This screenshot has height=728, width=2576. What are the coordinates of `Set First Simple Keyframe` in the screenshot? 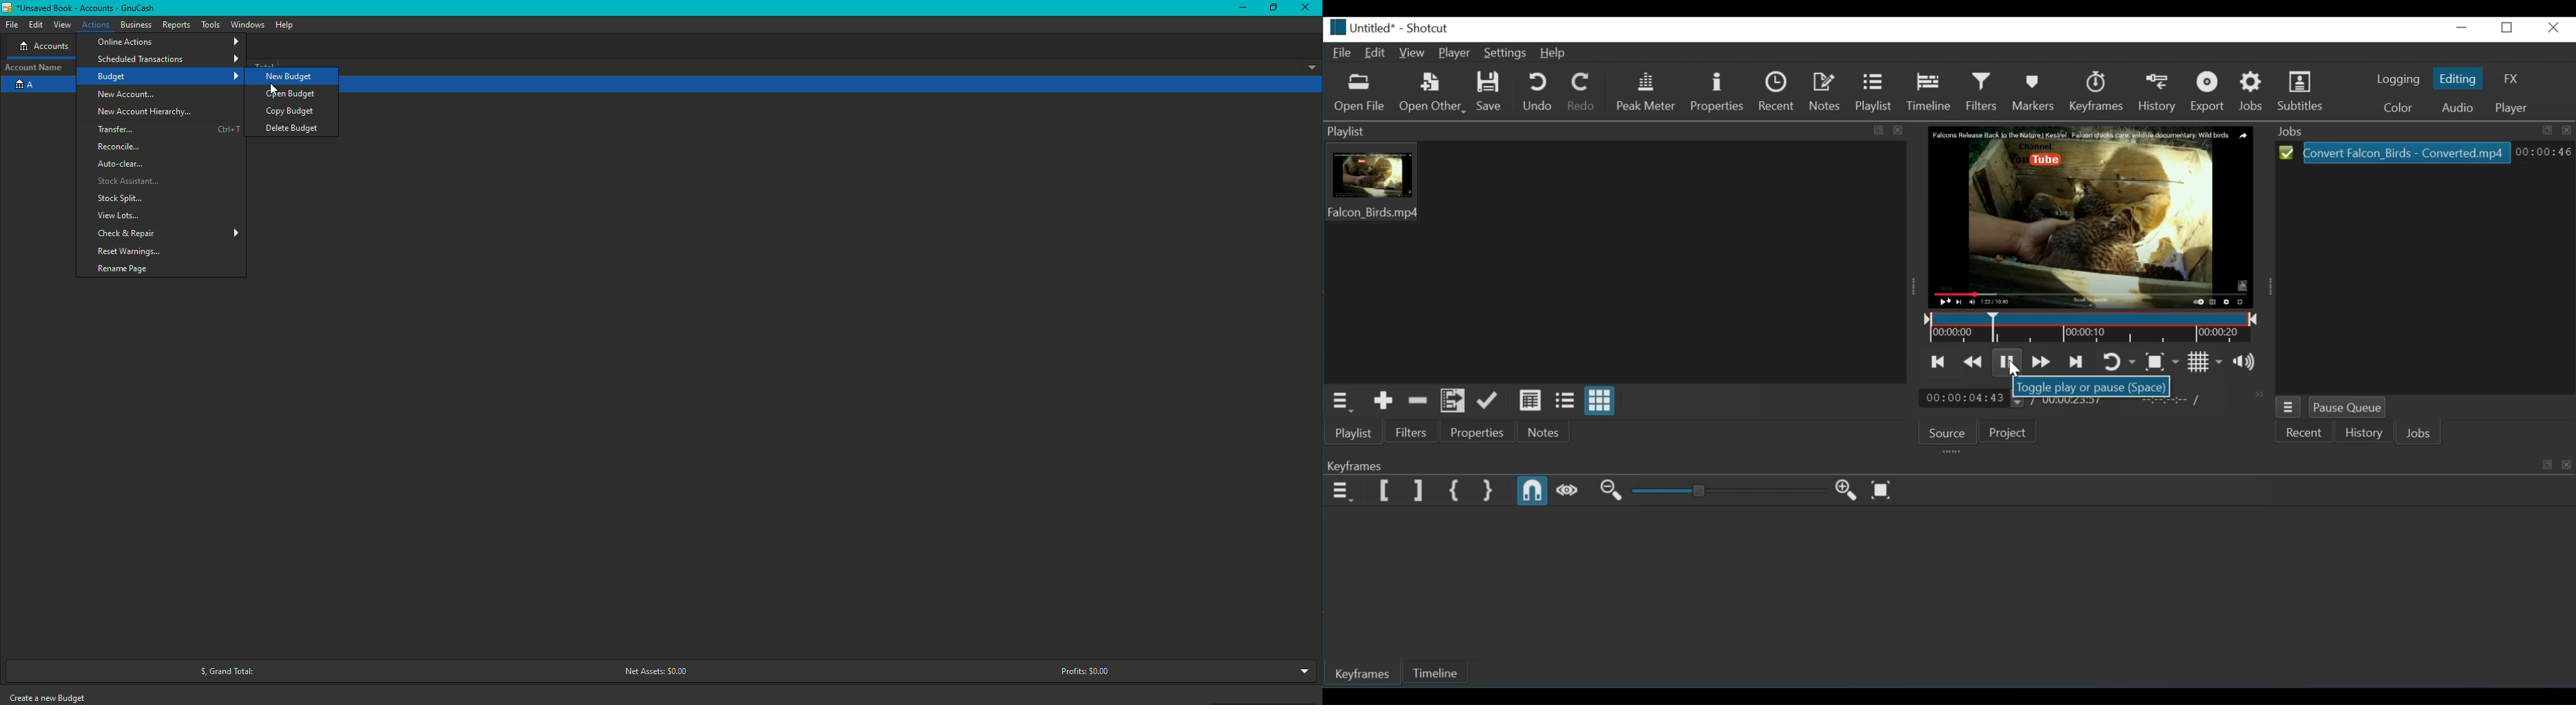 It's located at (1454, 491).